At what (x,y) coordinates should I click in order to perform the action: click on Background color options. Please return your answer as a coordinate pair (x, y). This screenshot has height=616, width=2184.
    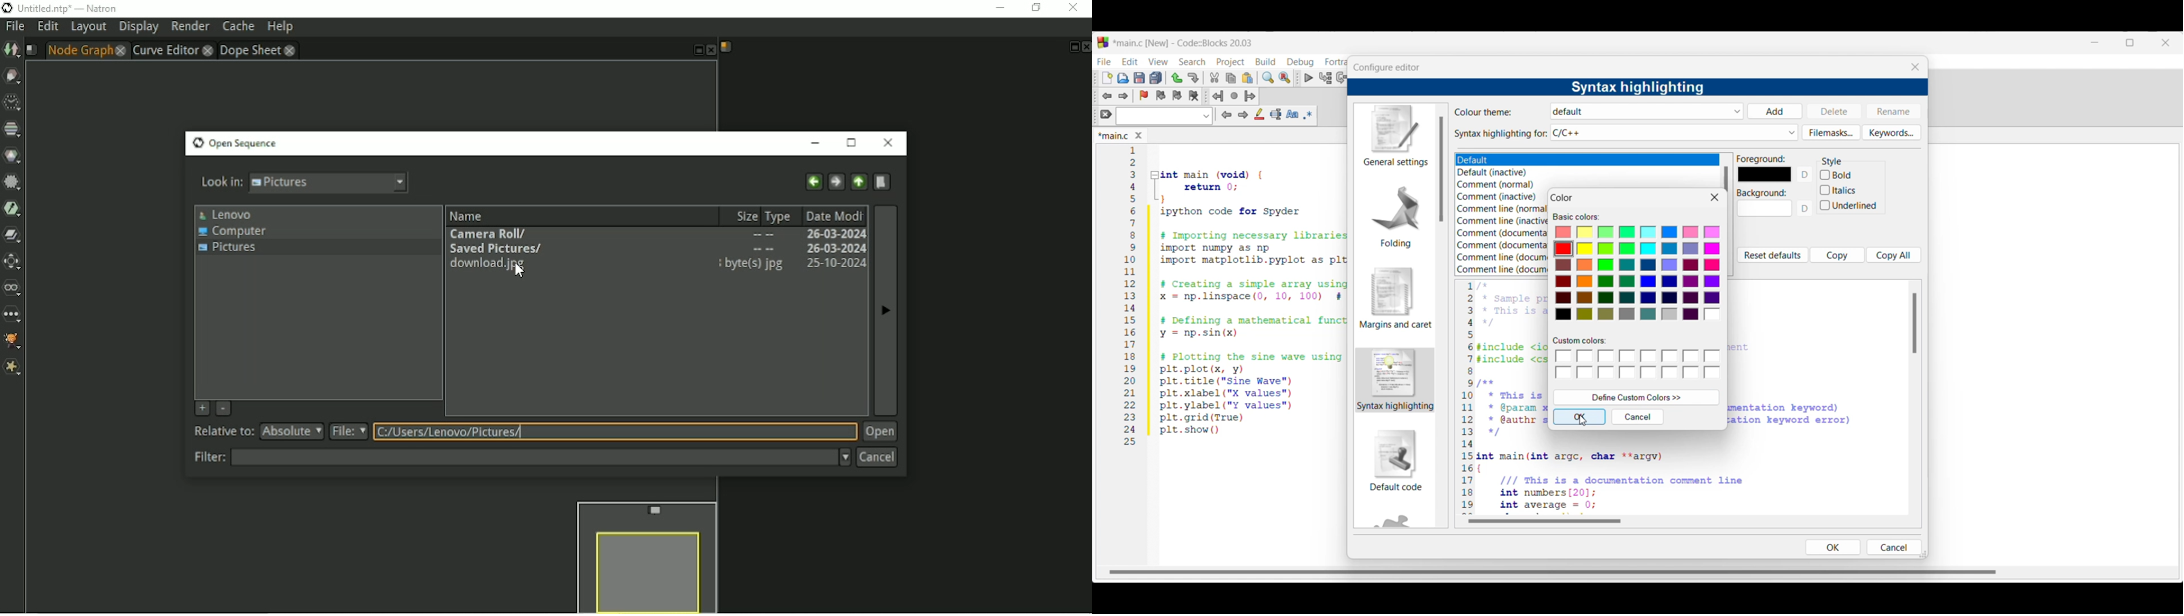
    Looking at the image, I should click on (1765, 211).